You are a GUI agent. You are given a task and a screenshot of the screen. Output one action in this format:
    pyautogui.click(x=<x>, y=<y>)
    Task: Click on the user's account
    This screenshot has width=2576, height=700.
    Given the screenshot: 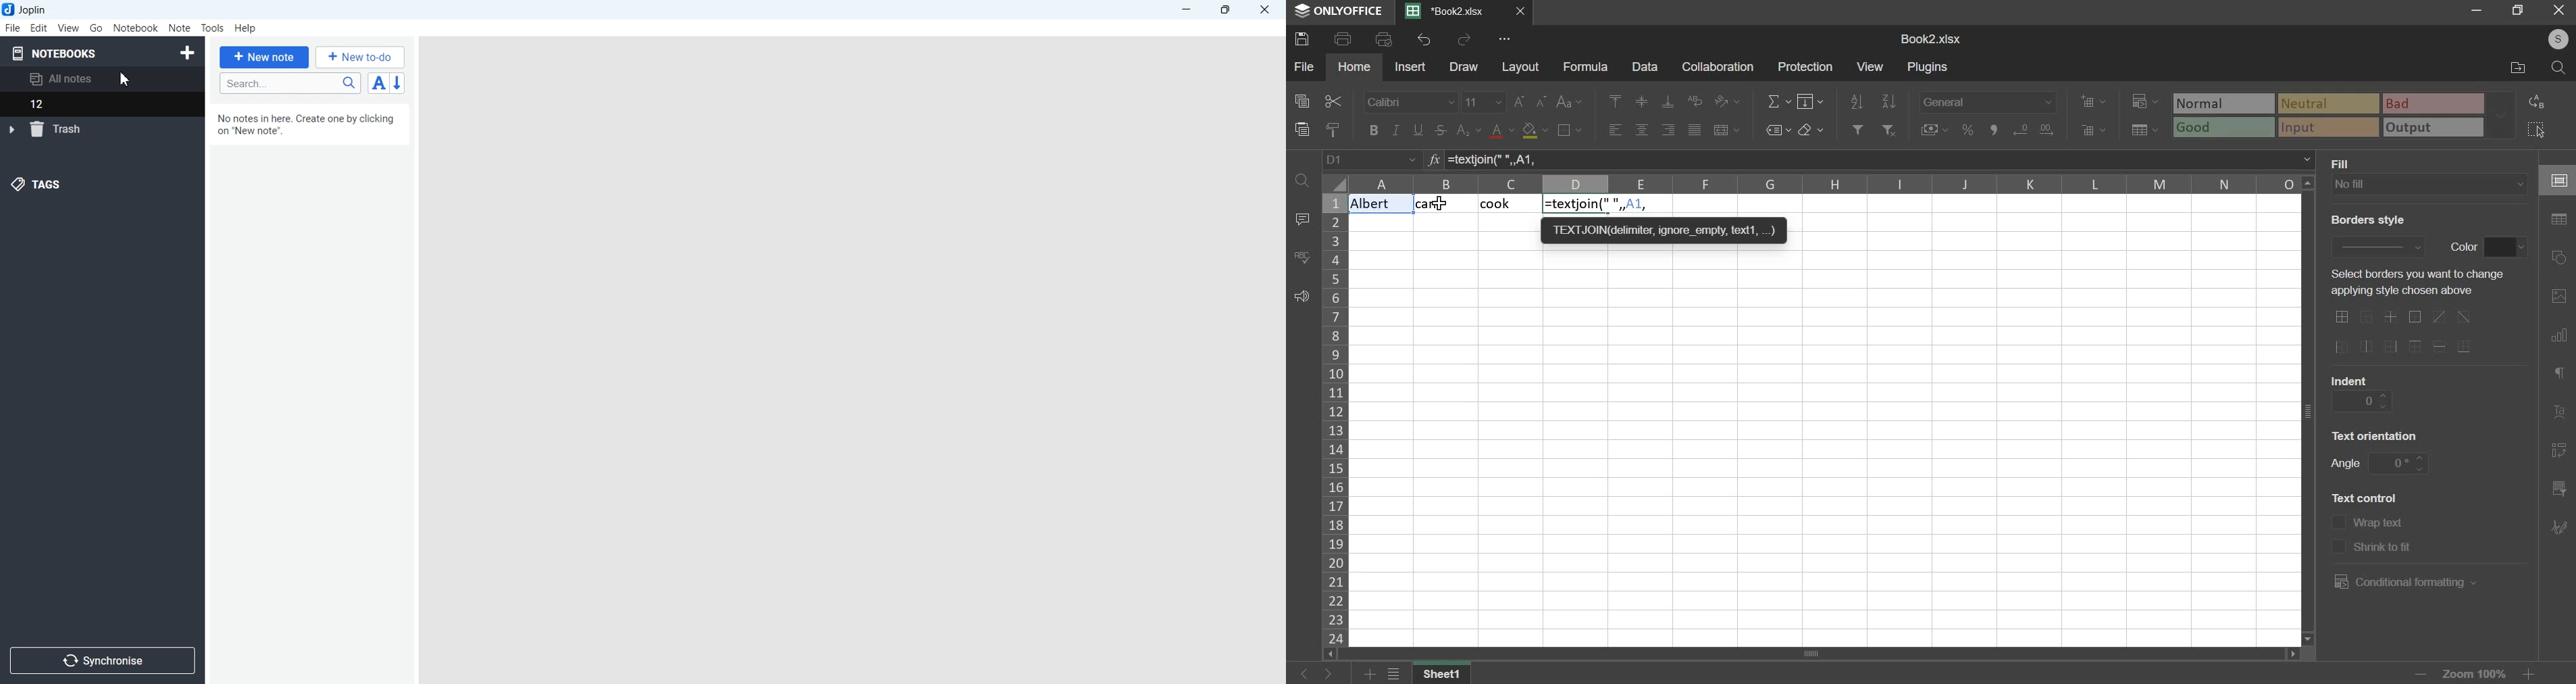 What is the action you would take?
    pyautogui.click(x=2550, y=38)
    